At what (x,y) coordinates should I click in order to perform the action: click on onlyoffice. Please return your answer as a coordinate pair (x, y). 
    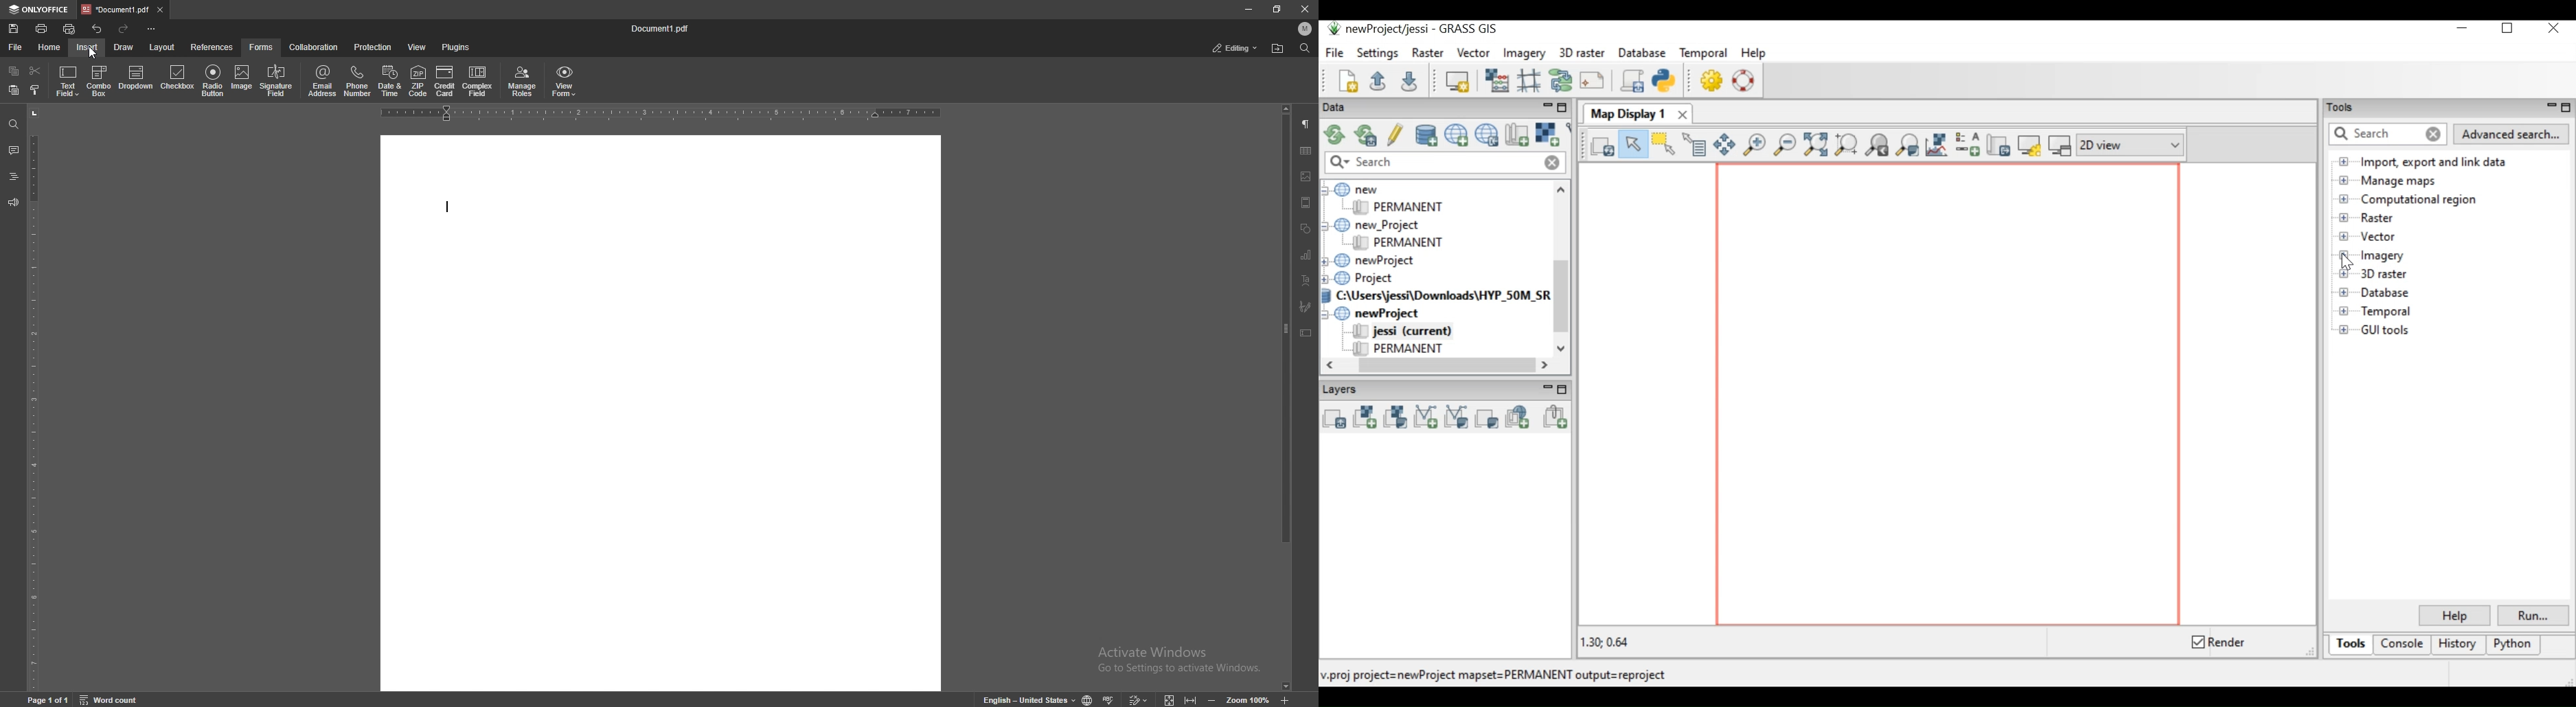
    Looking at the image, I should click on (38, 10).